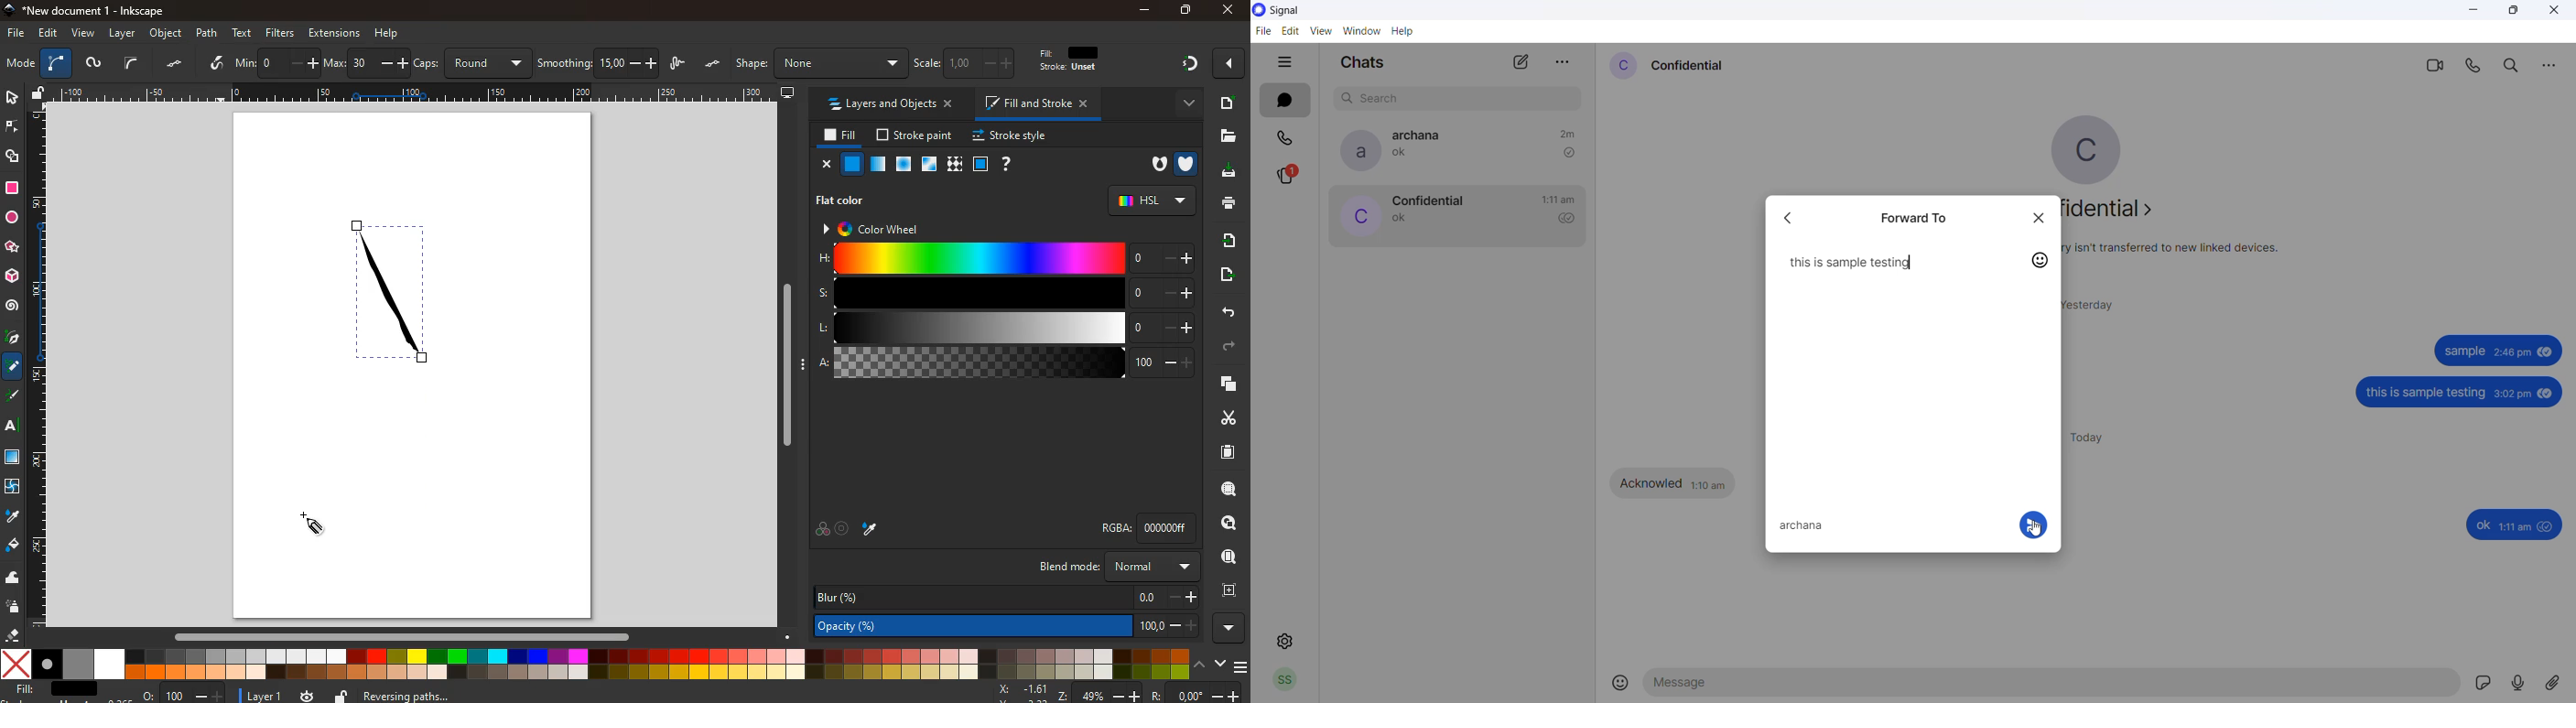 The height and width of the screenshot is (728, 2576). What do you see at coordinates (13, 579) in the screenshot?
I see `wave` at bounding box center [13, 579].